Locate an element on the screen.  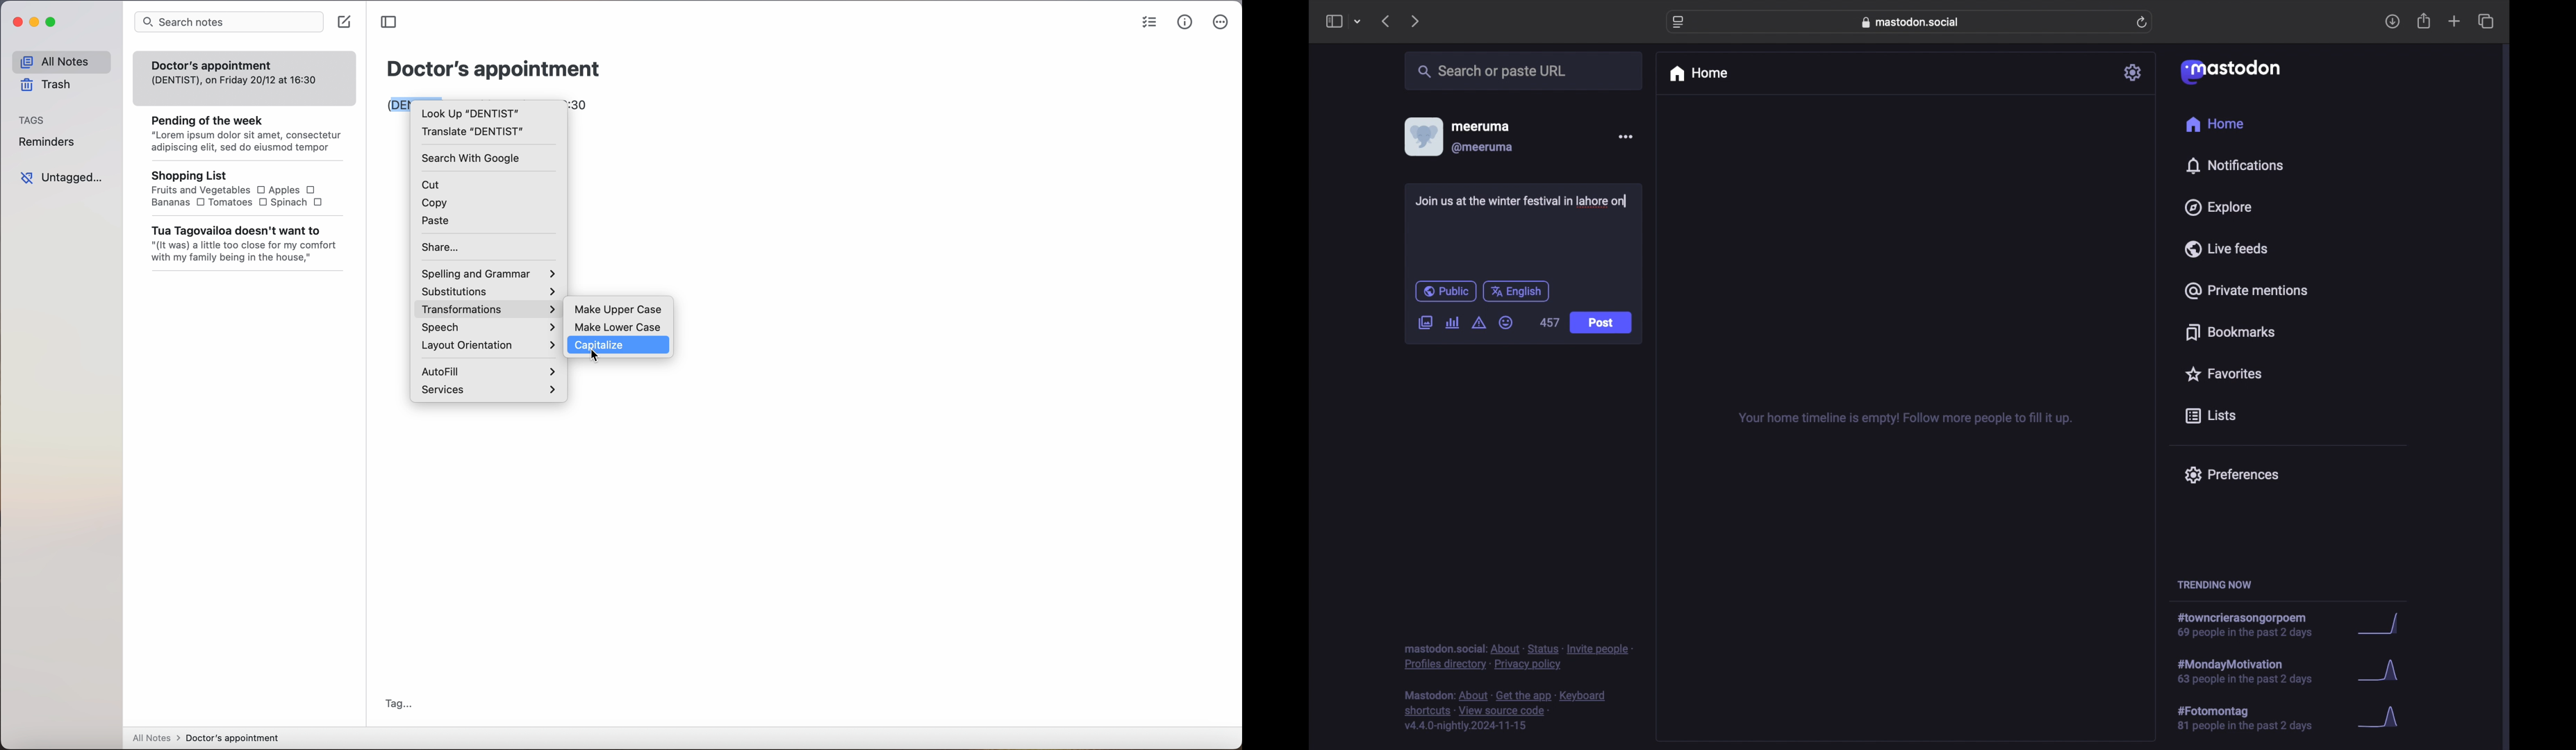
substitutions is located at coordinates (491, 292).